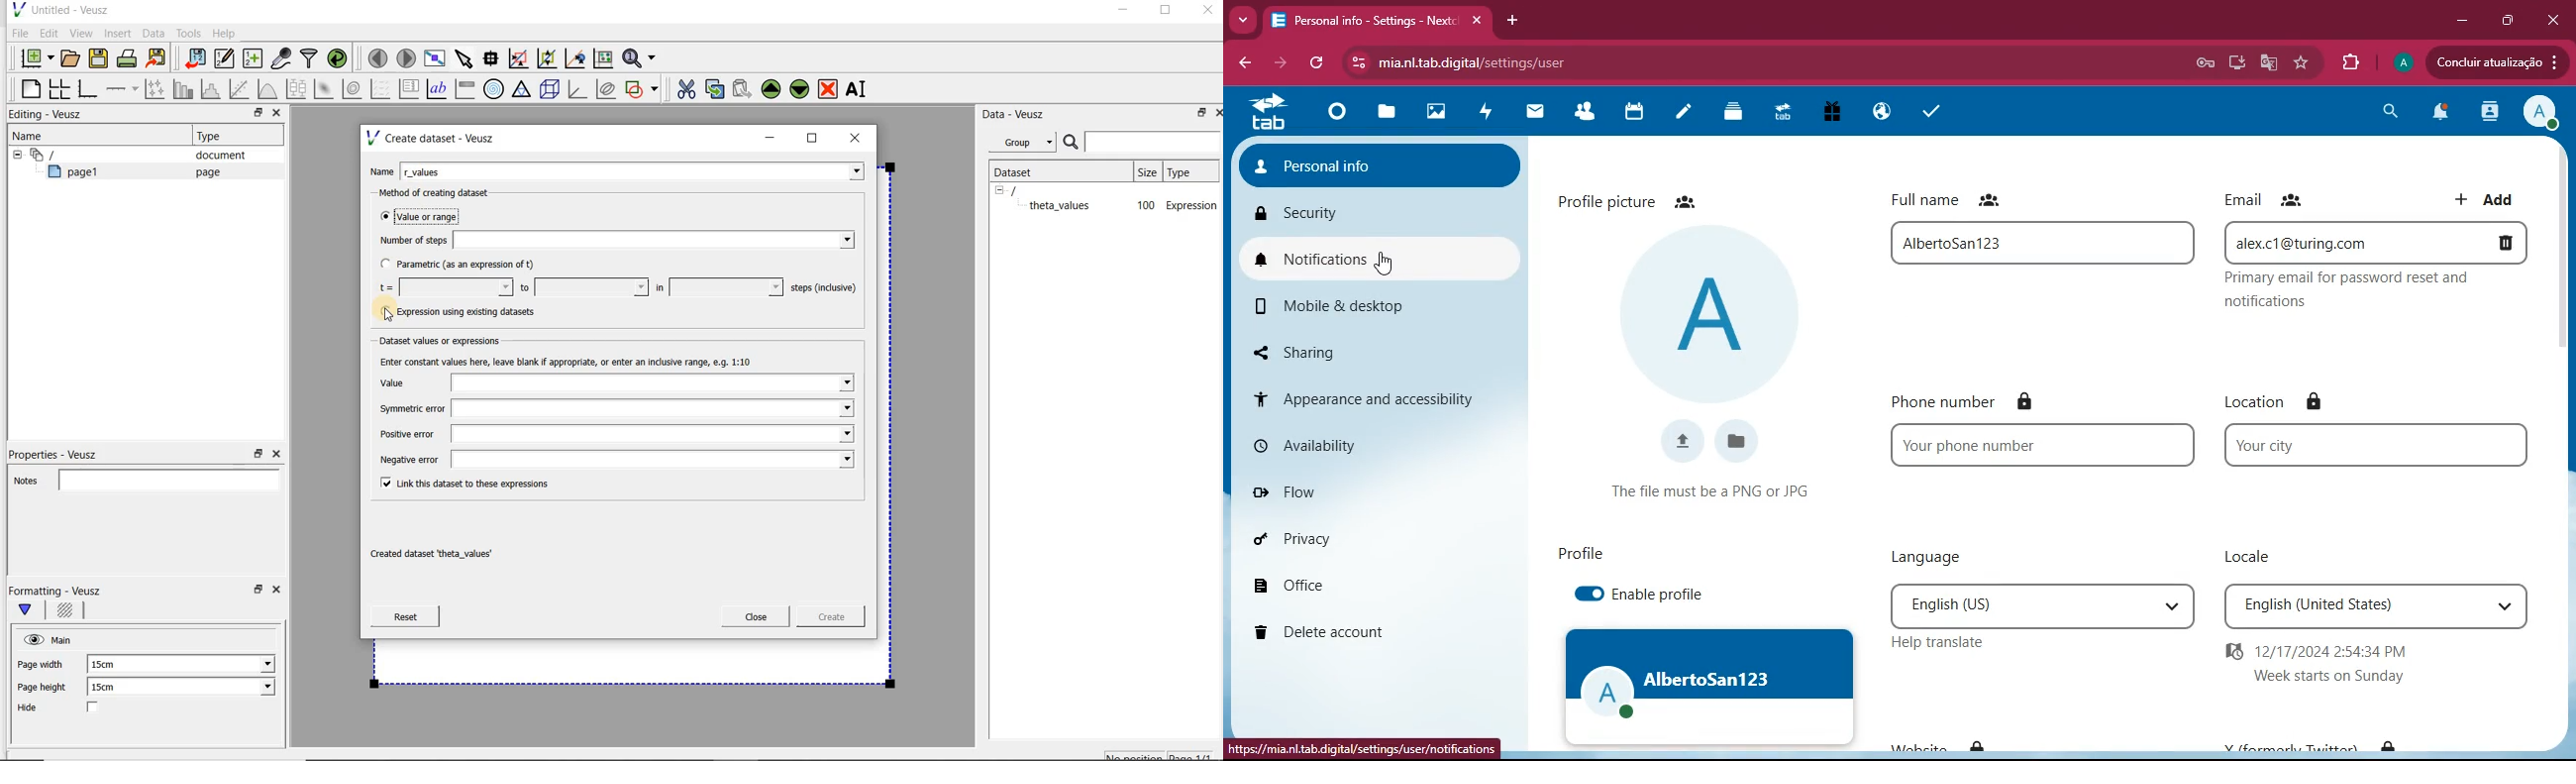 This screenshot has height=784, width=2576. I want to click on home, so click(1332, 117).